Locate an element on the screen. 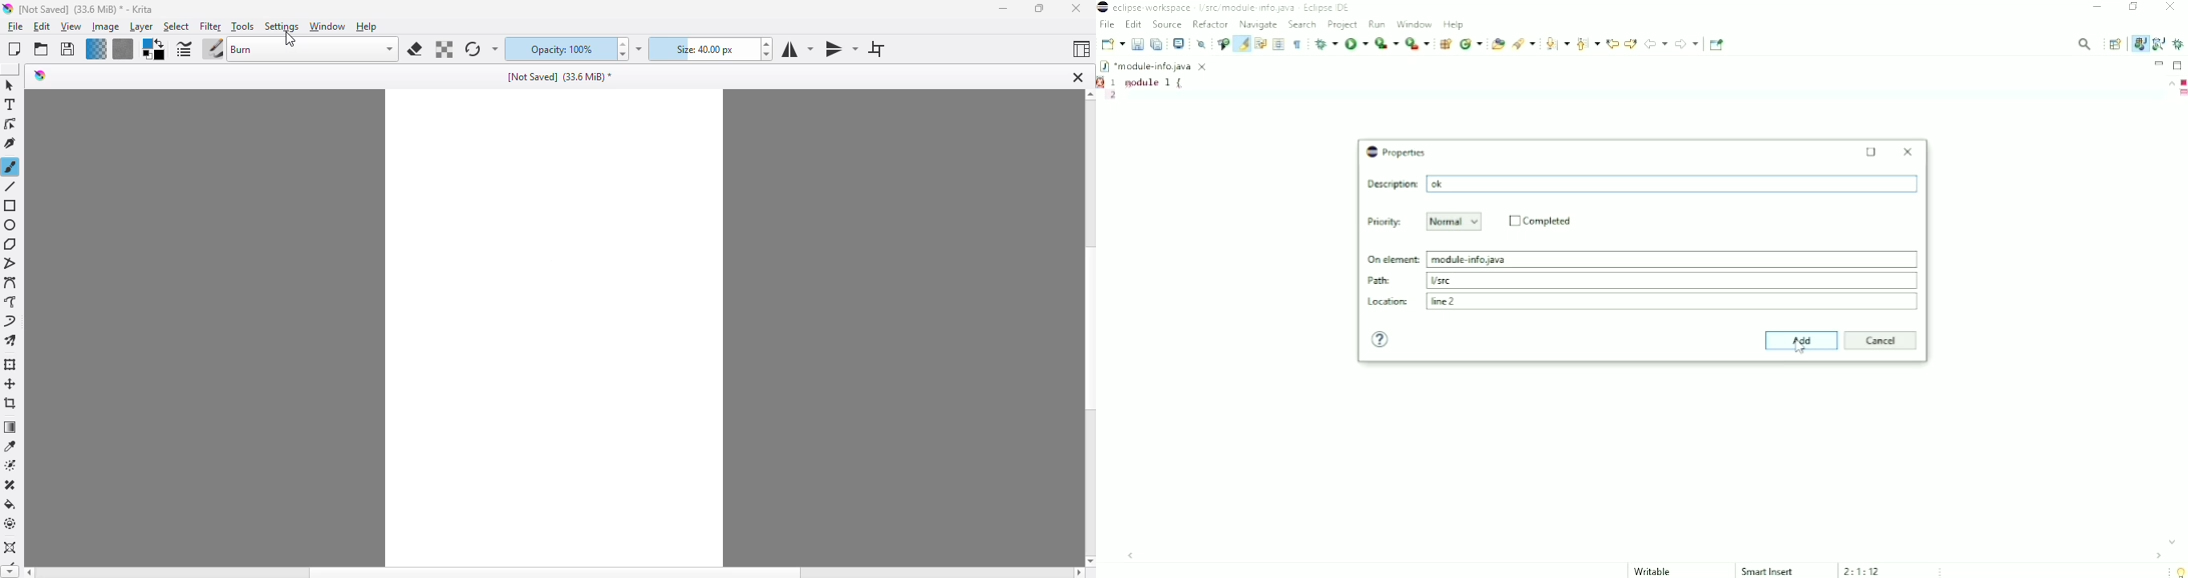 The image size is (2212, 588). view is located at coordinates (71, 27).